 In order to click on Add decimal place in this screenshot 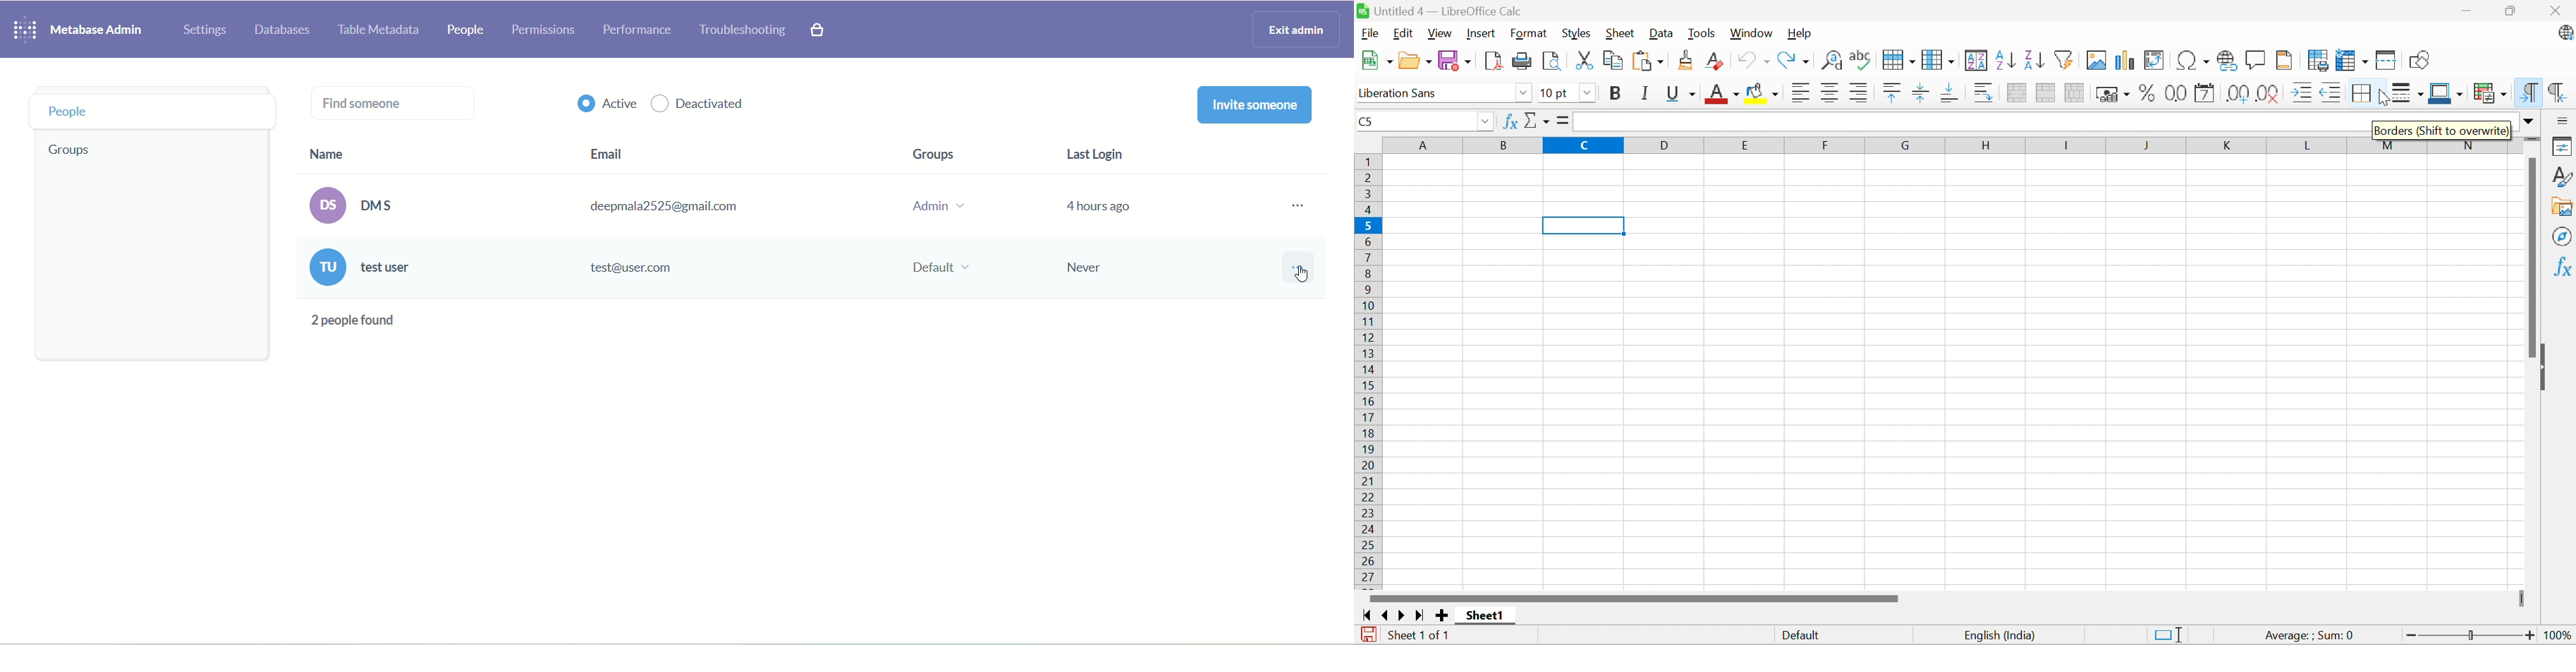, I will do `click(2237, 95)`.